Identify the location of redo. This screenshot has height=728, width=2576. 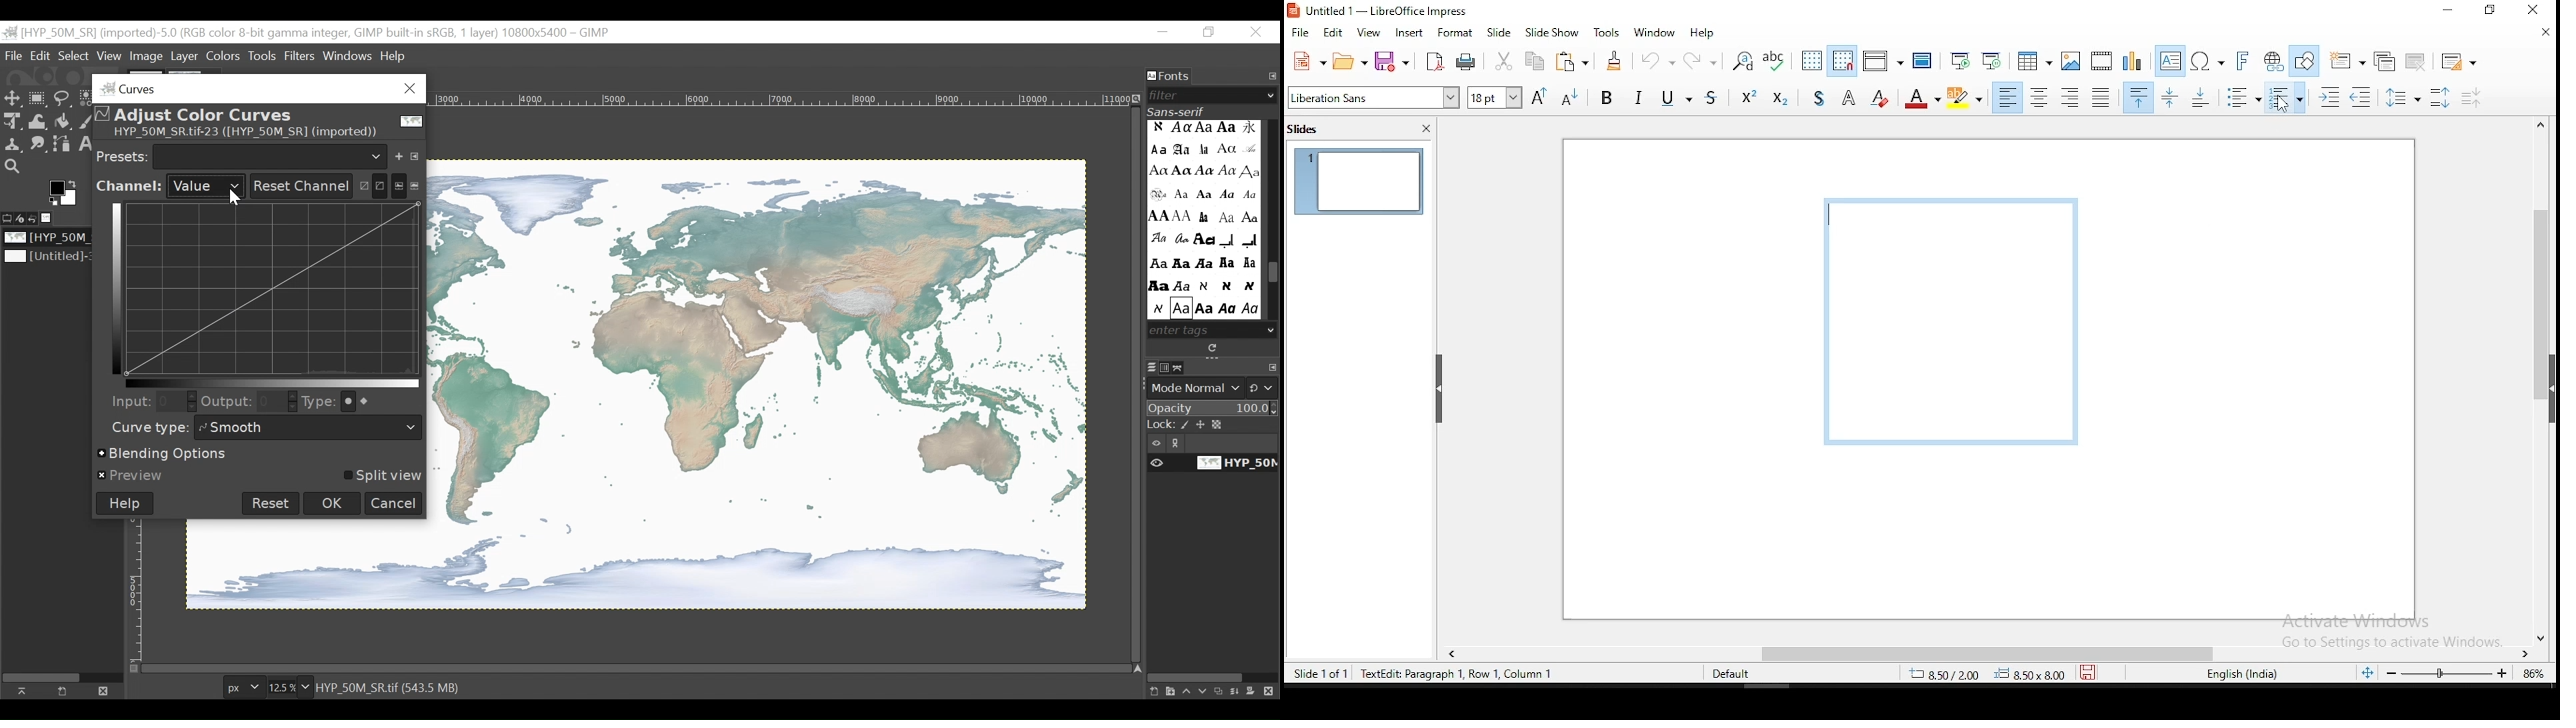
(1703, 59).